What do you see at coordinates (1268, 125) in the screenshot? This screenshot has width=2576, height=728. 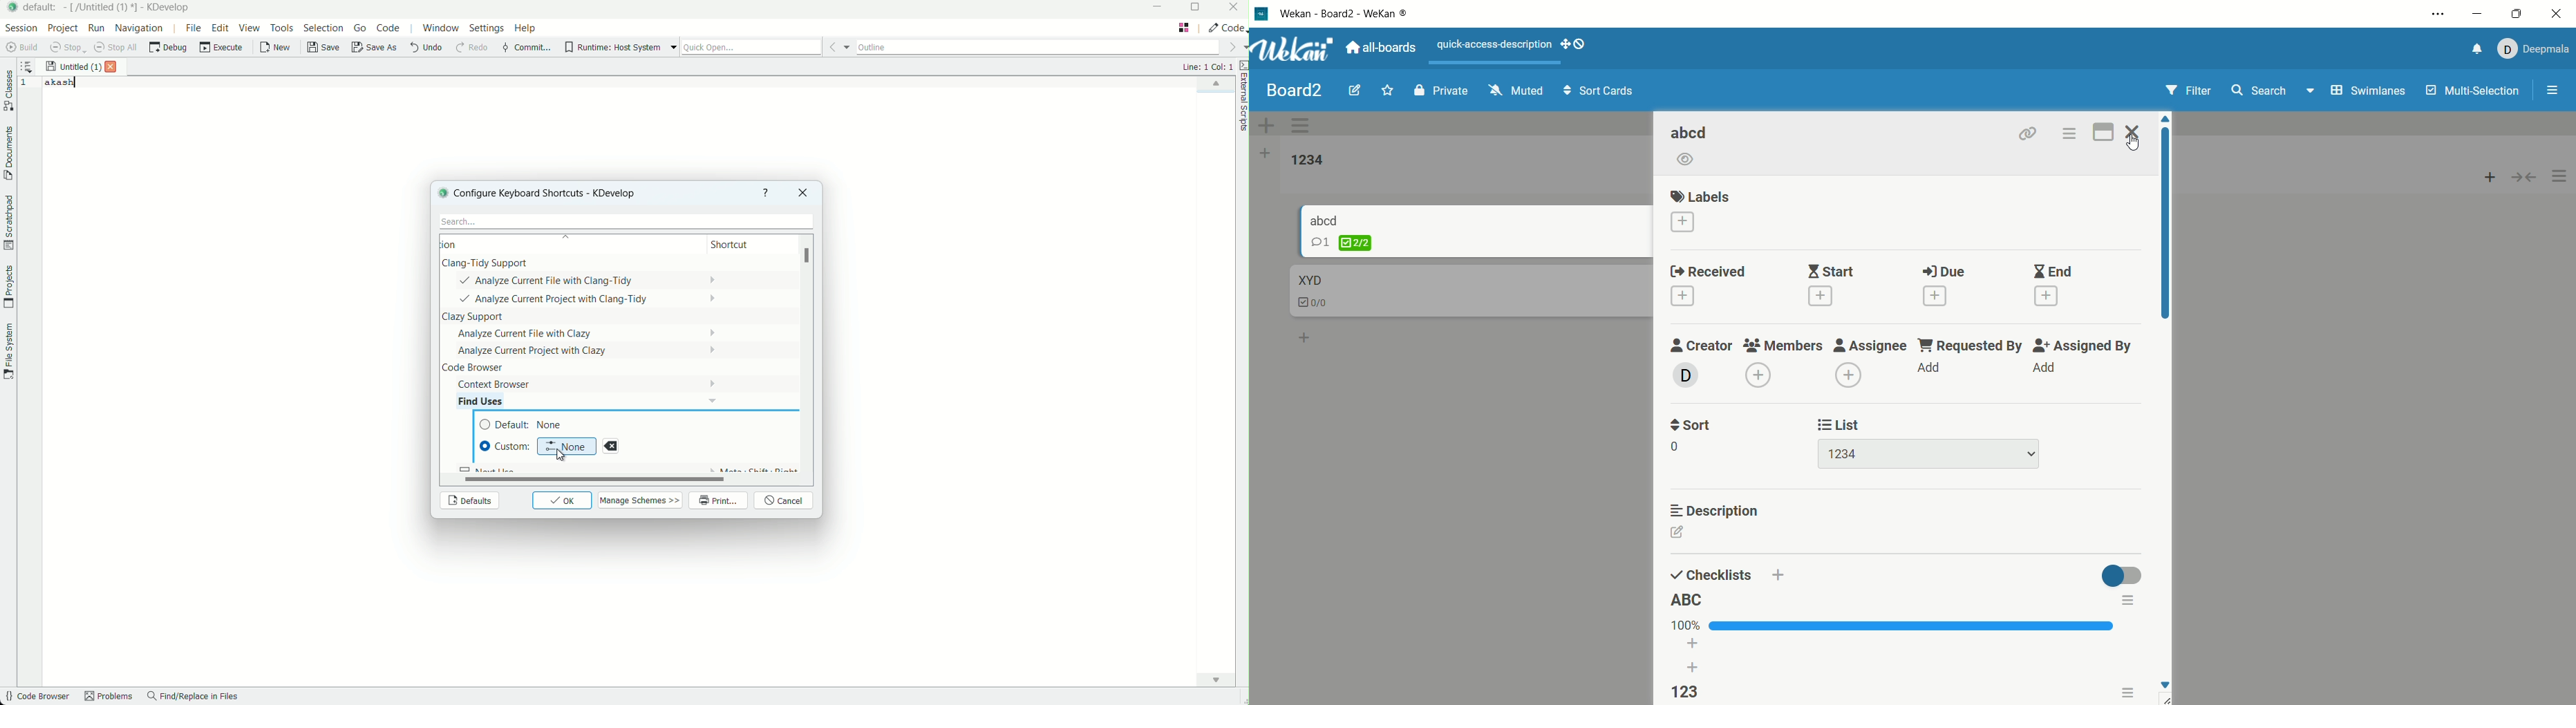 I see `add swimlane` at bounding box center [1268, 125].